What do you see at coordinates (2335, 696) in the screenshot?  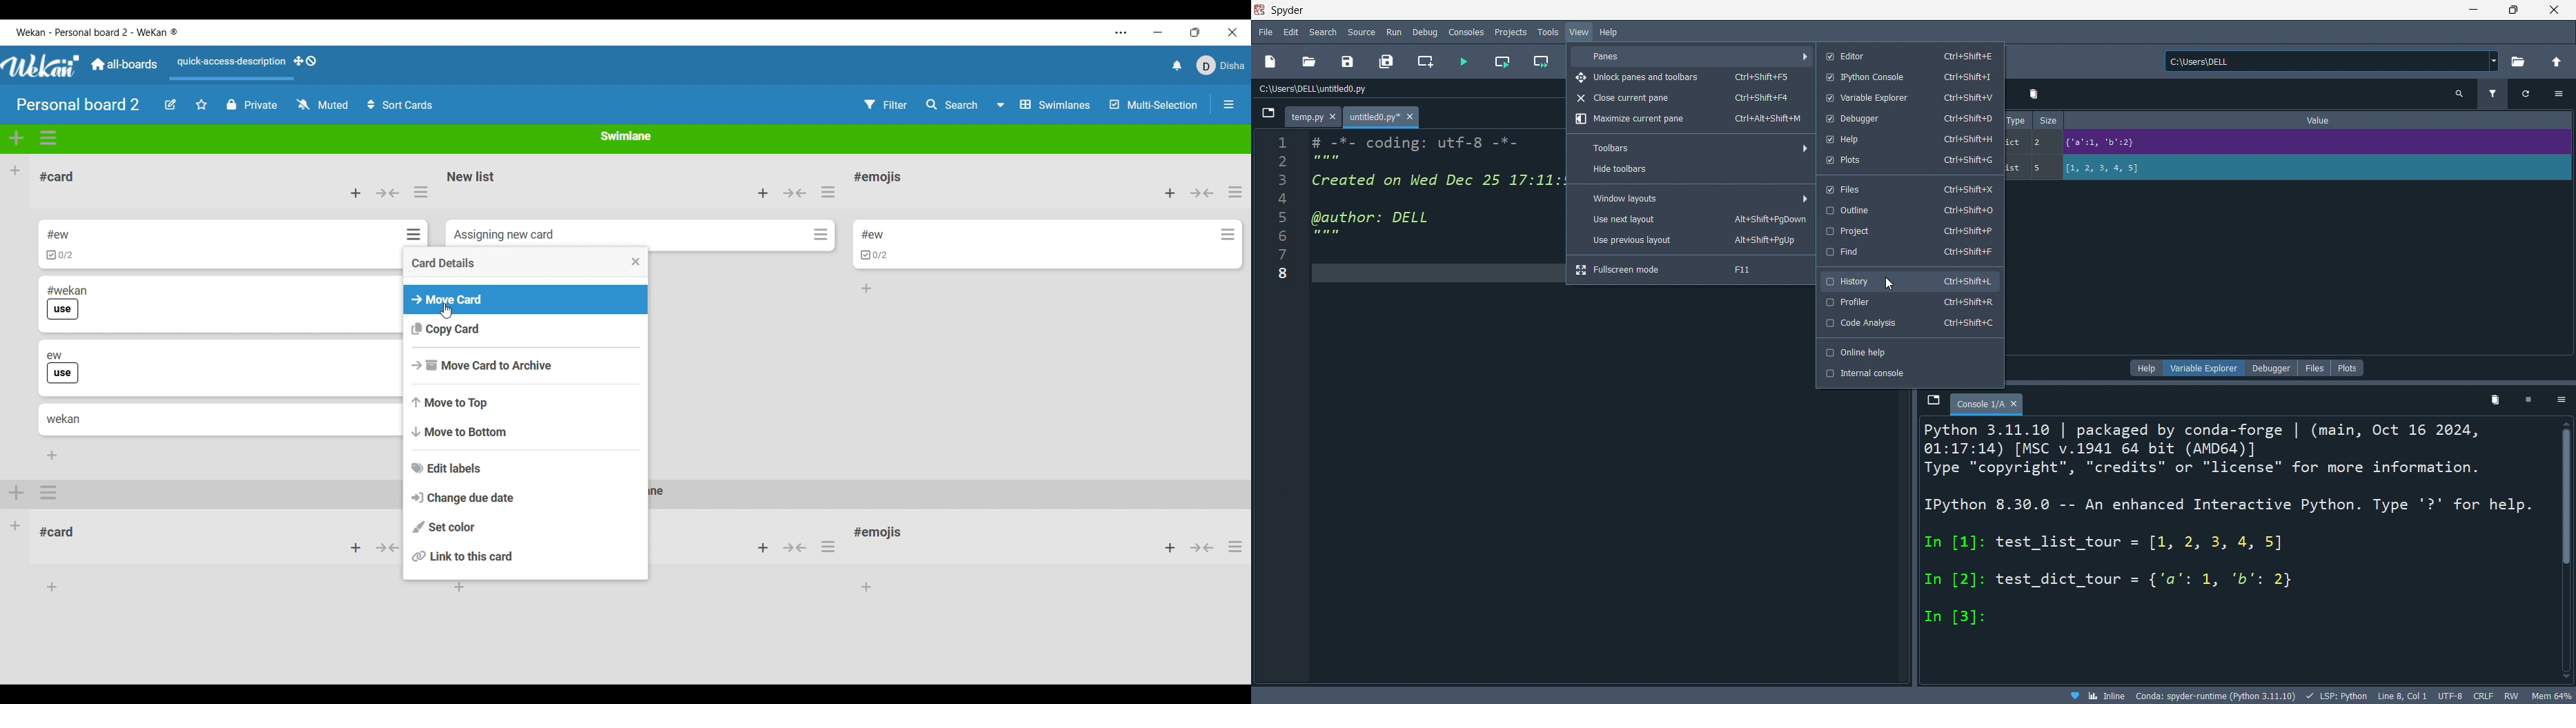 I see `language` at bounding box center [2335, 696].